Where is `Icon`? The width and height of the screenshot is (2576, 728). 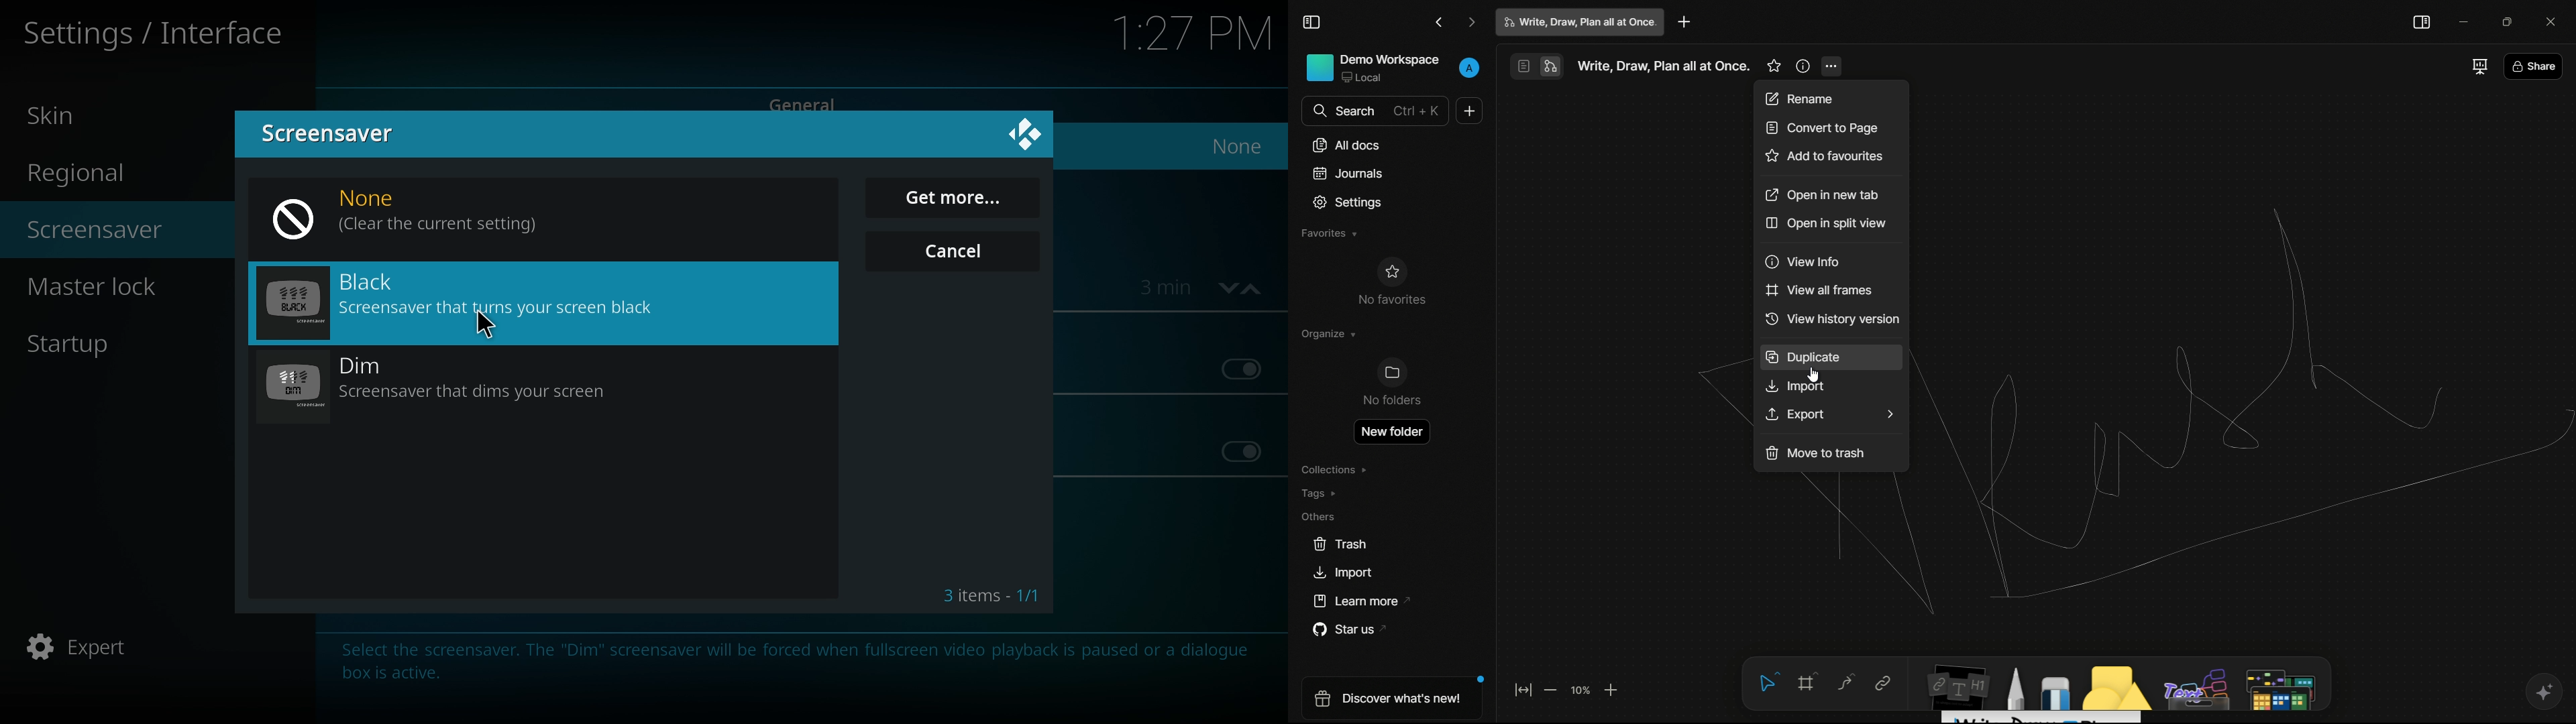 Icon is located at coordinates (1320, 68).